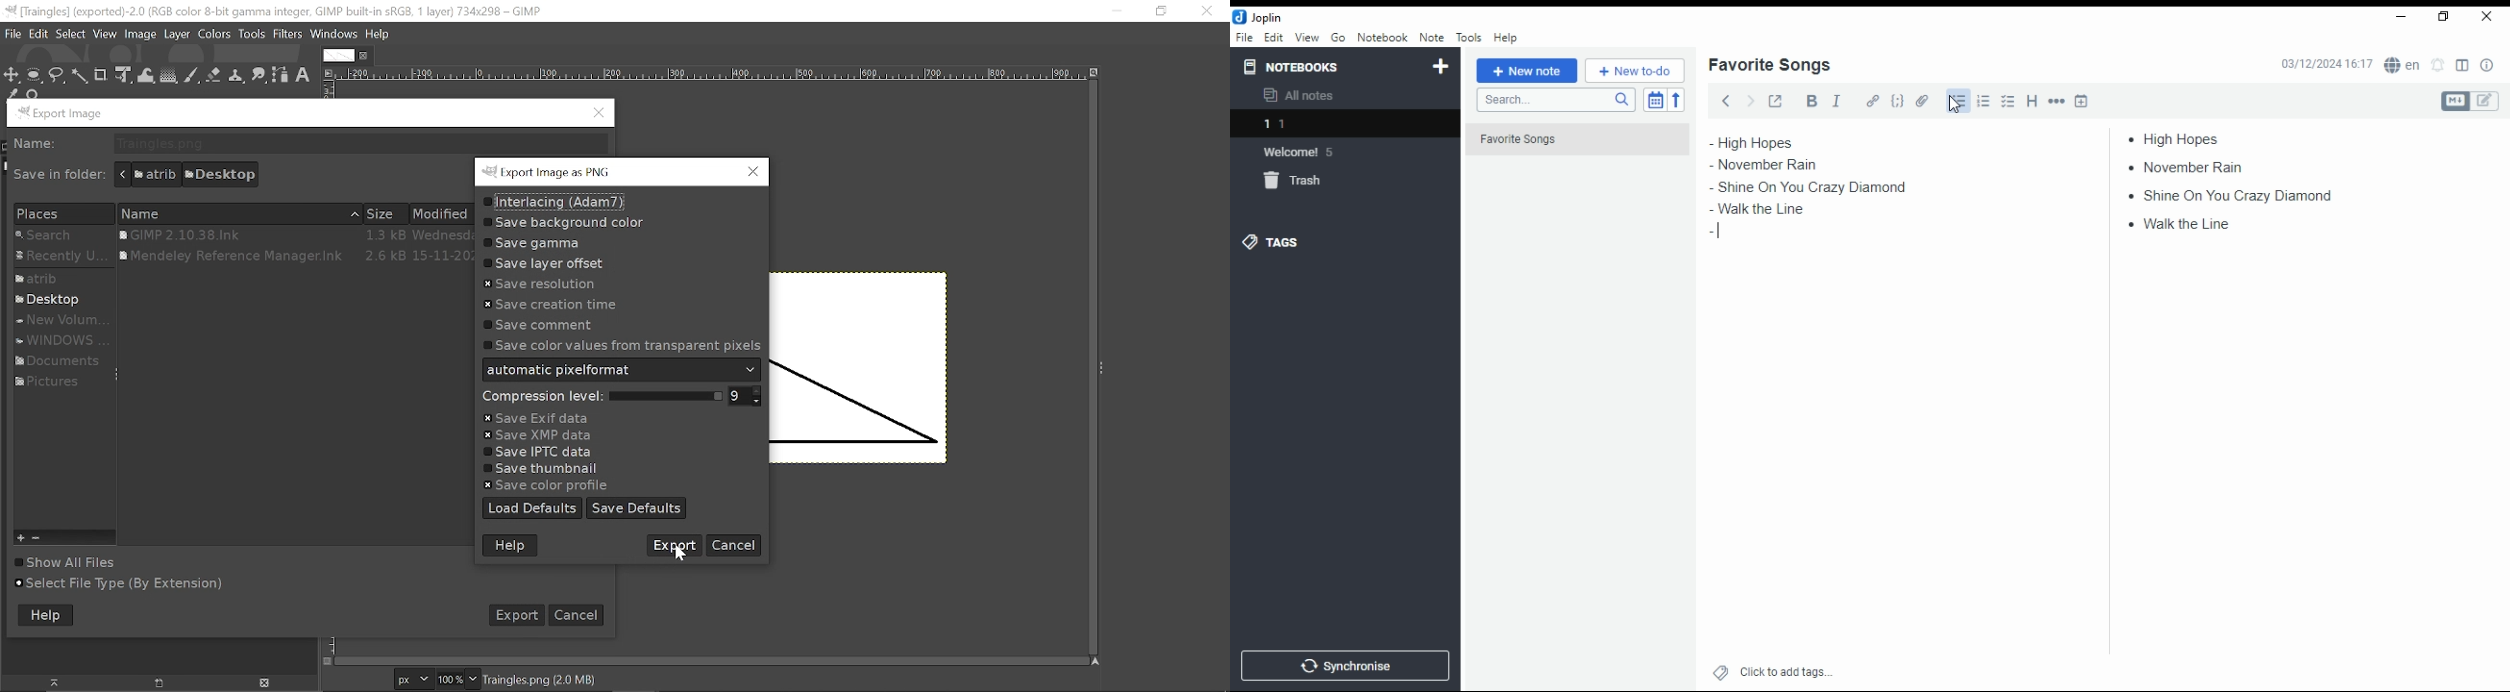 This screenshot has height=700, width=2520. I want to click on attach file, so click(1923, 100).